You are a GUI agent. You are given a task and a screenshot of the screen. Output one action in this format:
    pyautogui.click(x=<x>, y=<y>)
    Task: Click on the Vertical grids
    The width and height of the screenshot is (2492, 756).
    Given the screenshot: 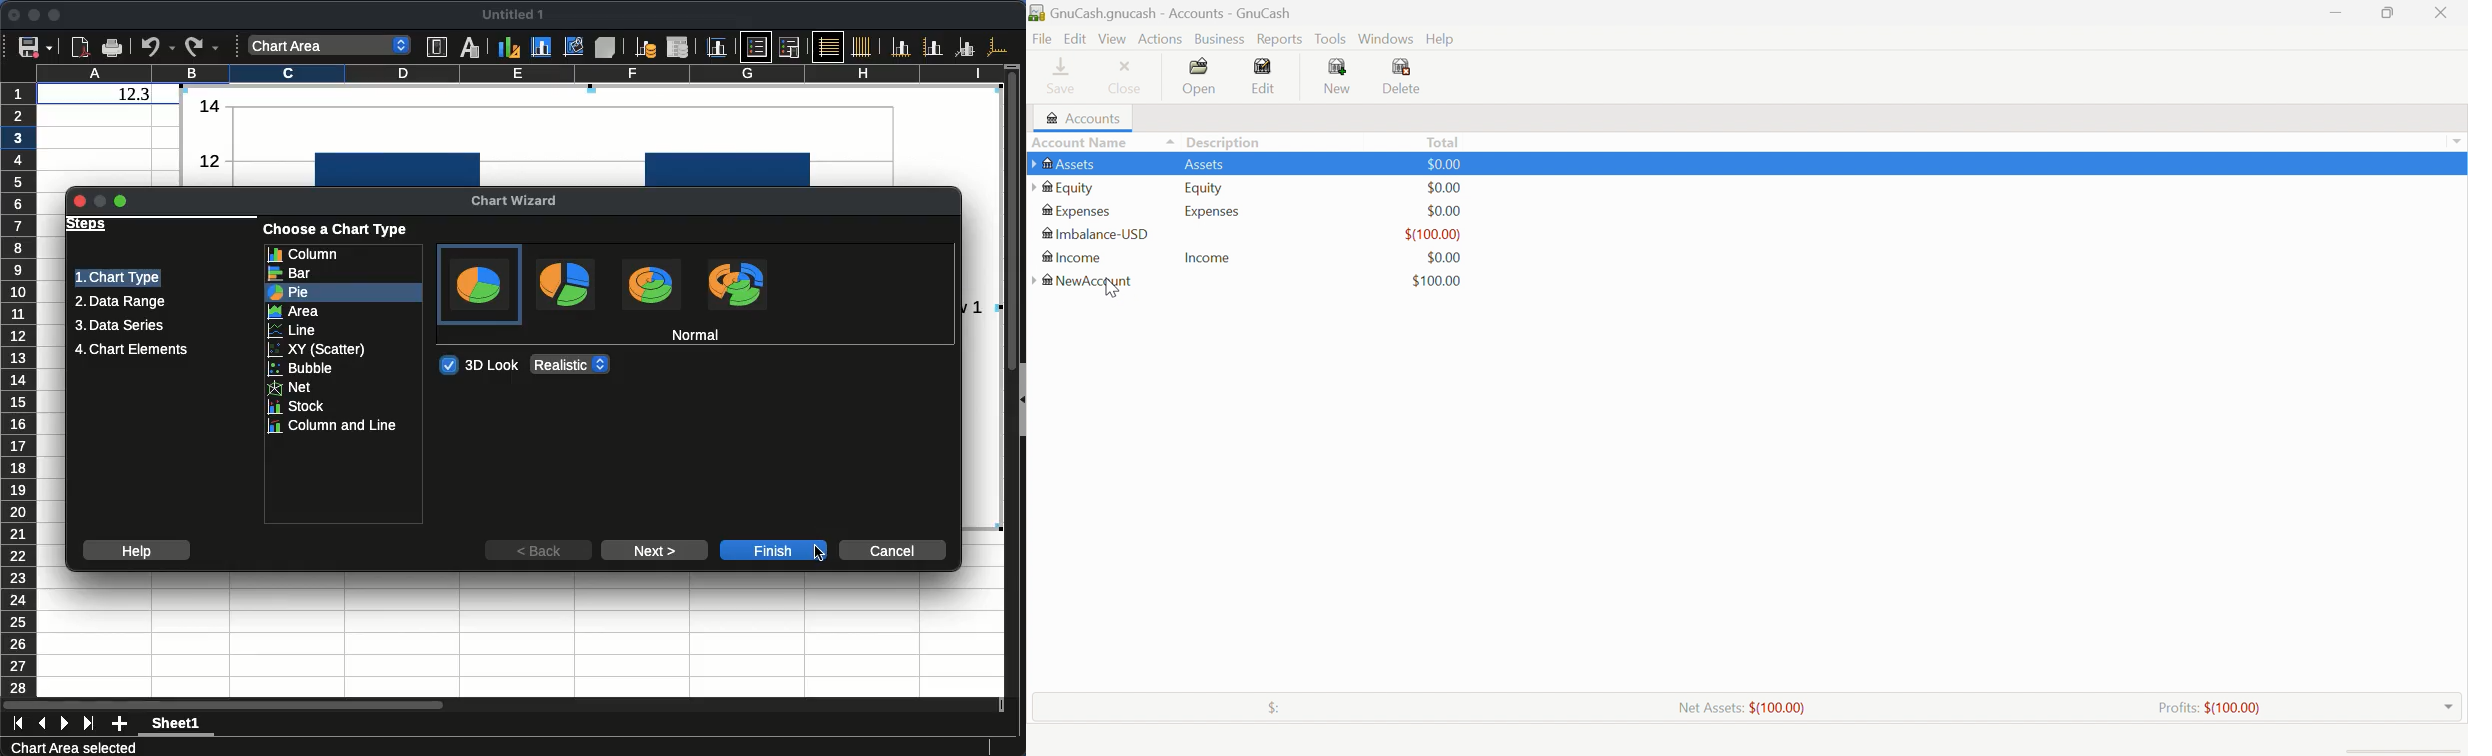 What is the action you would take?
    pyautogui.click(x=862, y=46)
    